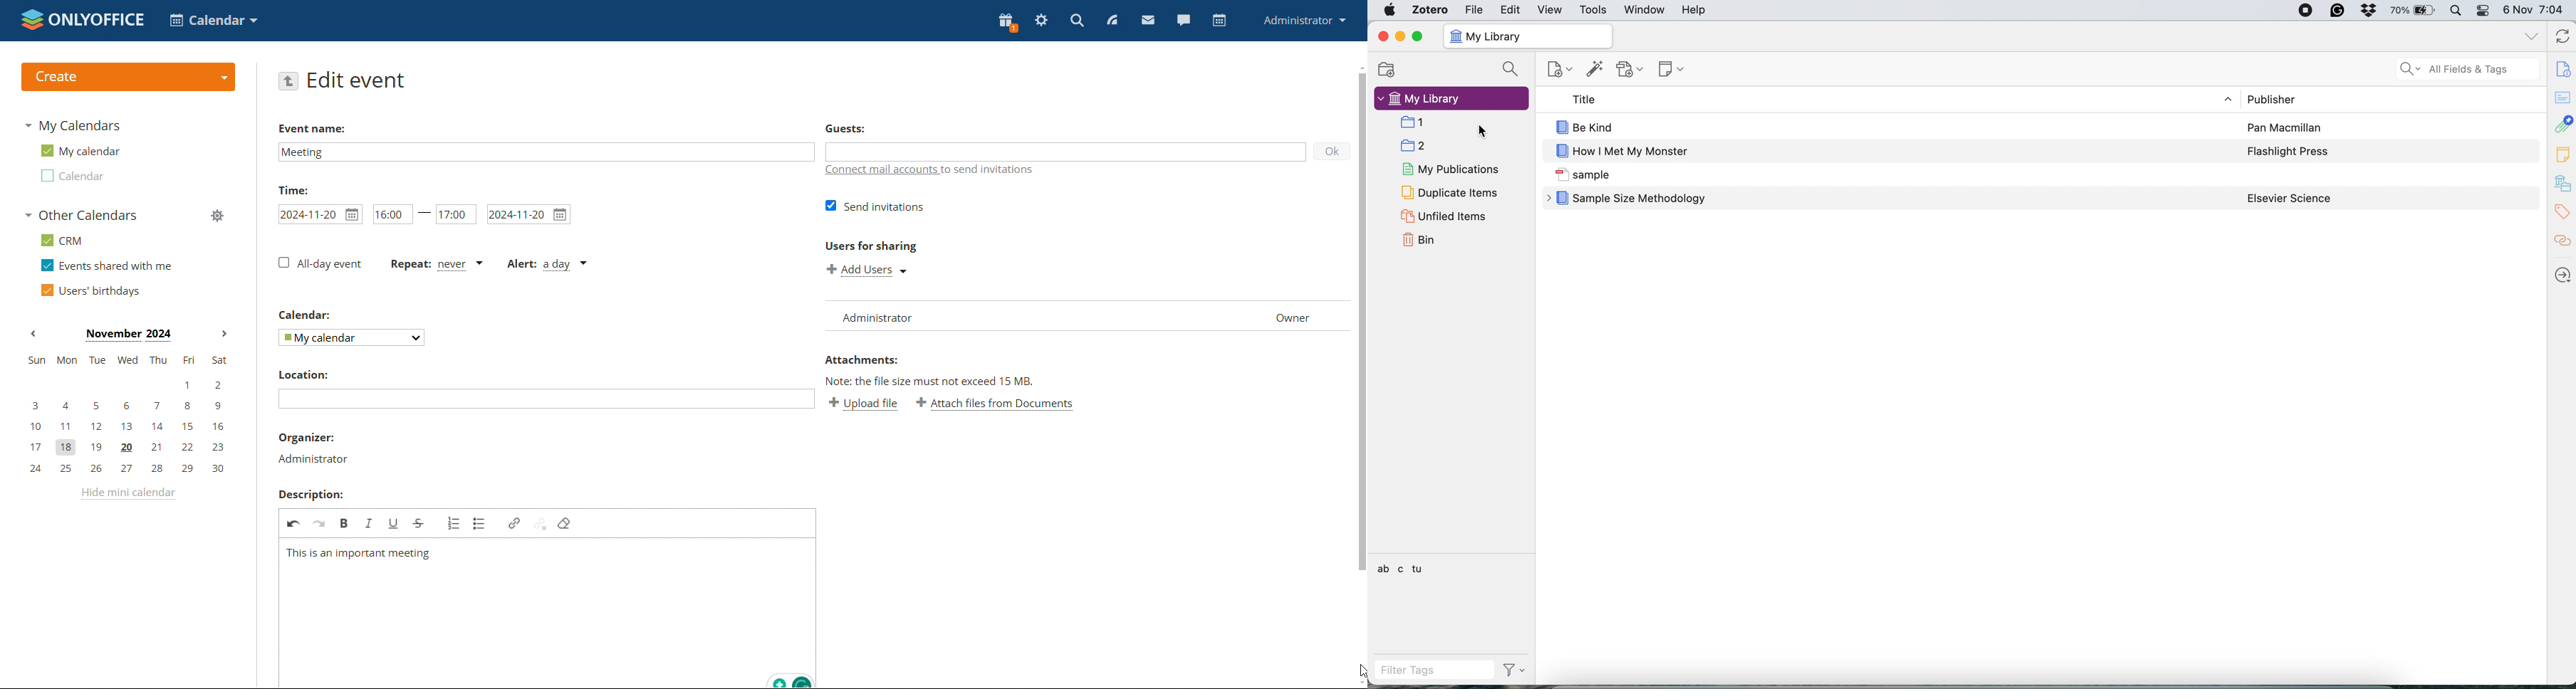  I want to click on add guests, so click(1065, 153).